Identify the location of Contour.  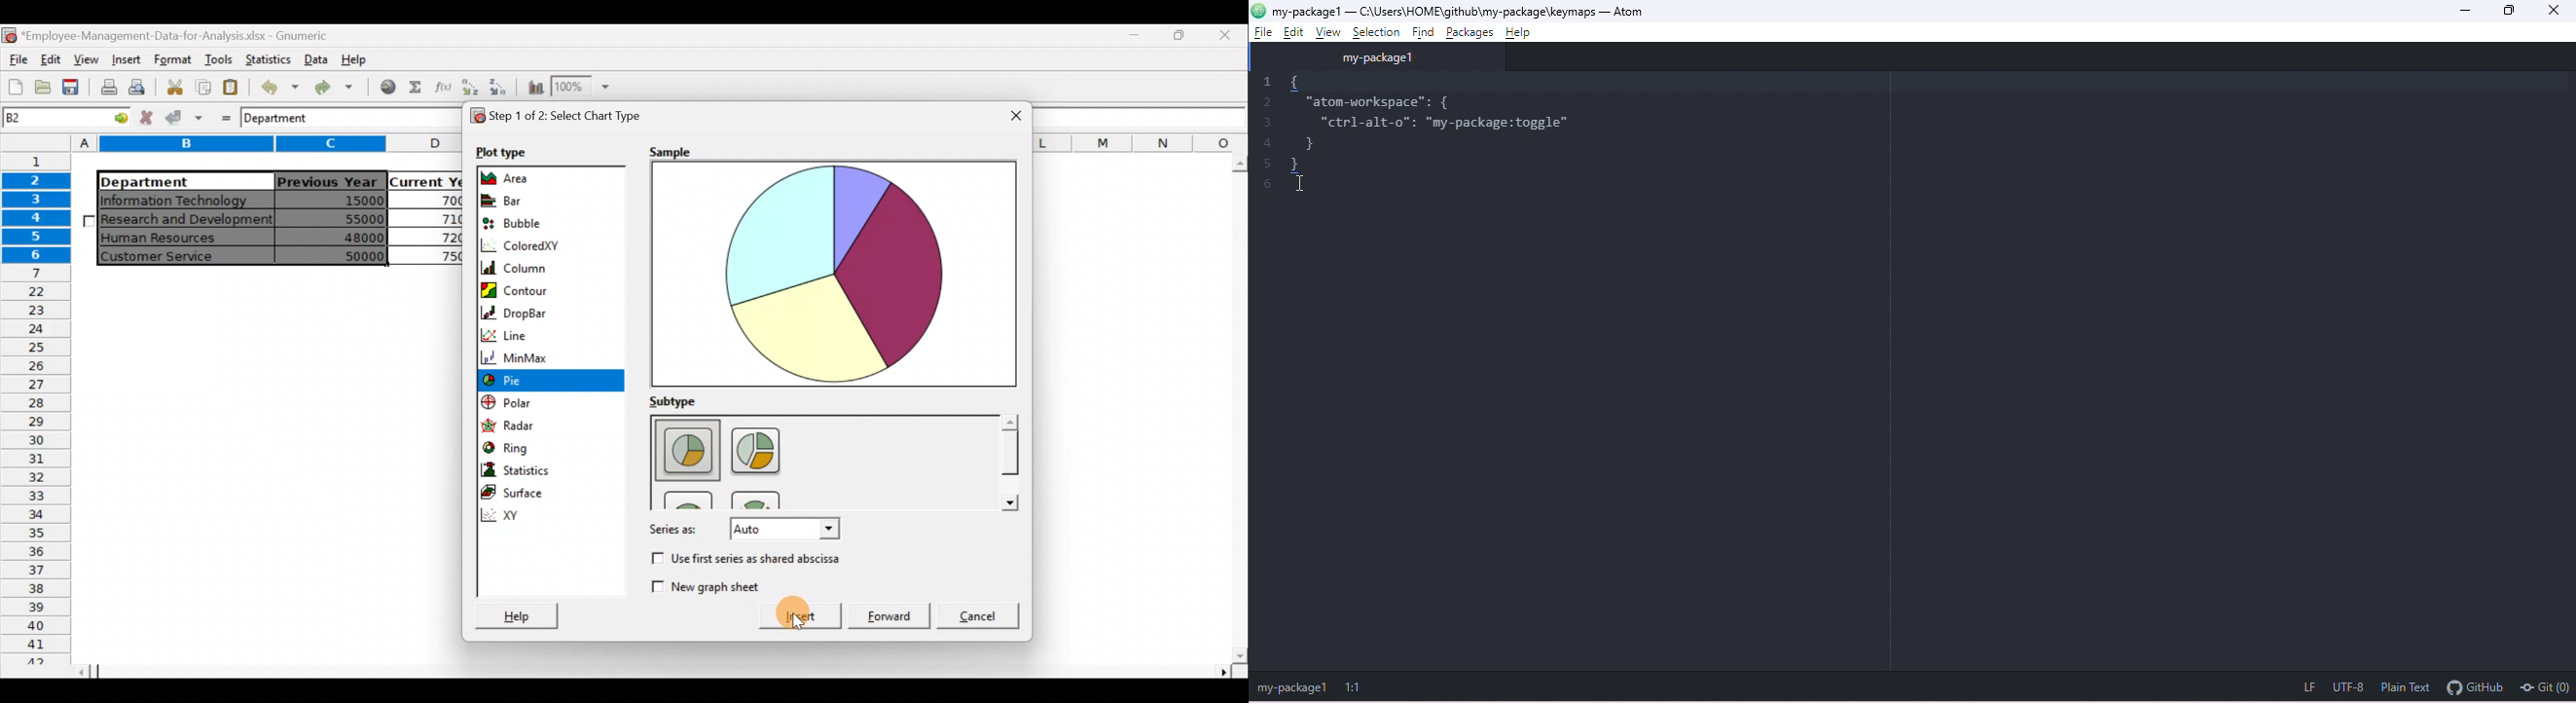
(549, 289).